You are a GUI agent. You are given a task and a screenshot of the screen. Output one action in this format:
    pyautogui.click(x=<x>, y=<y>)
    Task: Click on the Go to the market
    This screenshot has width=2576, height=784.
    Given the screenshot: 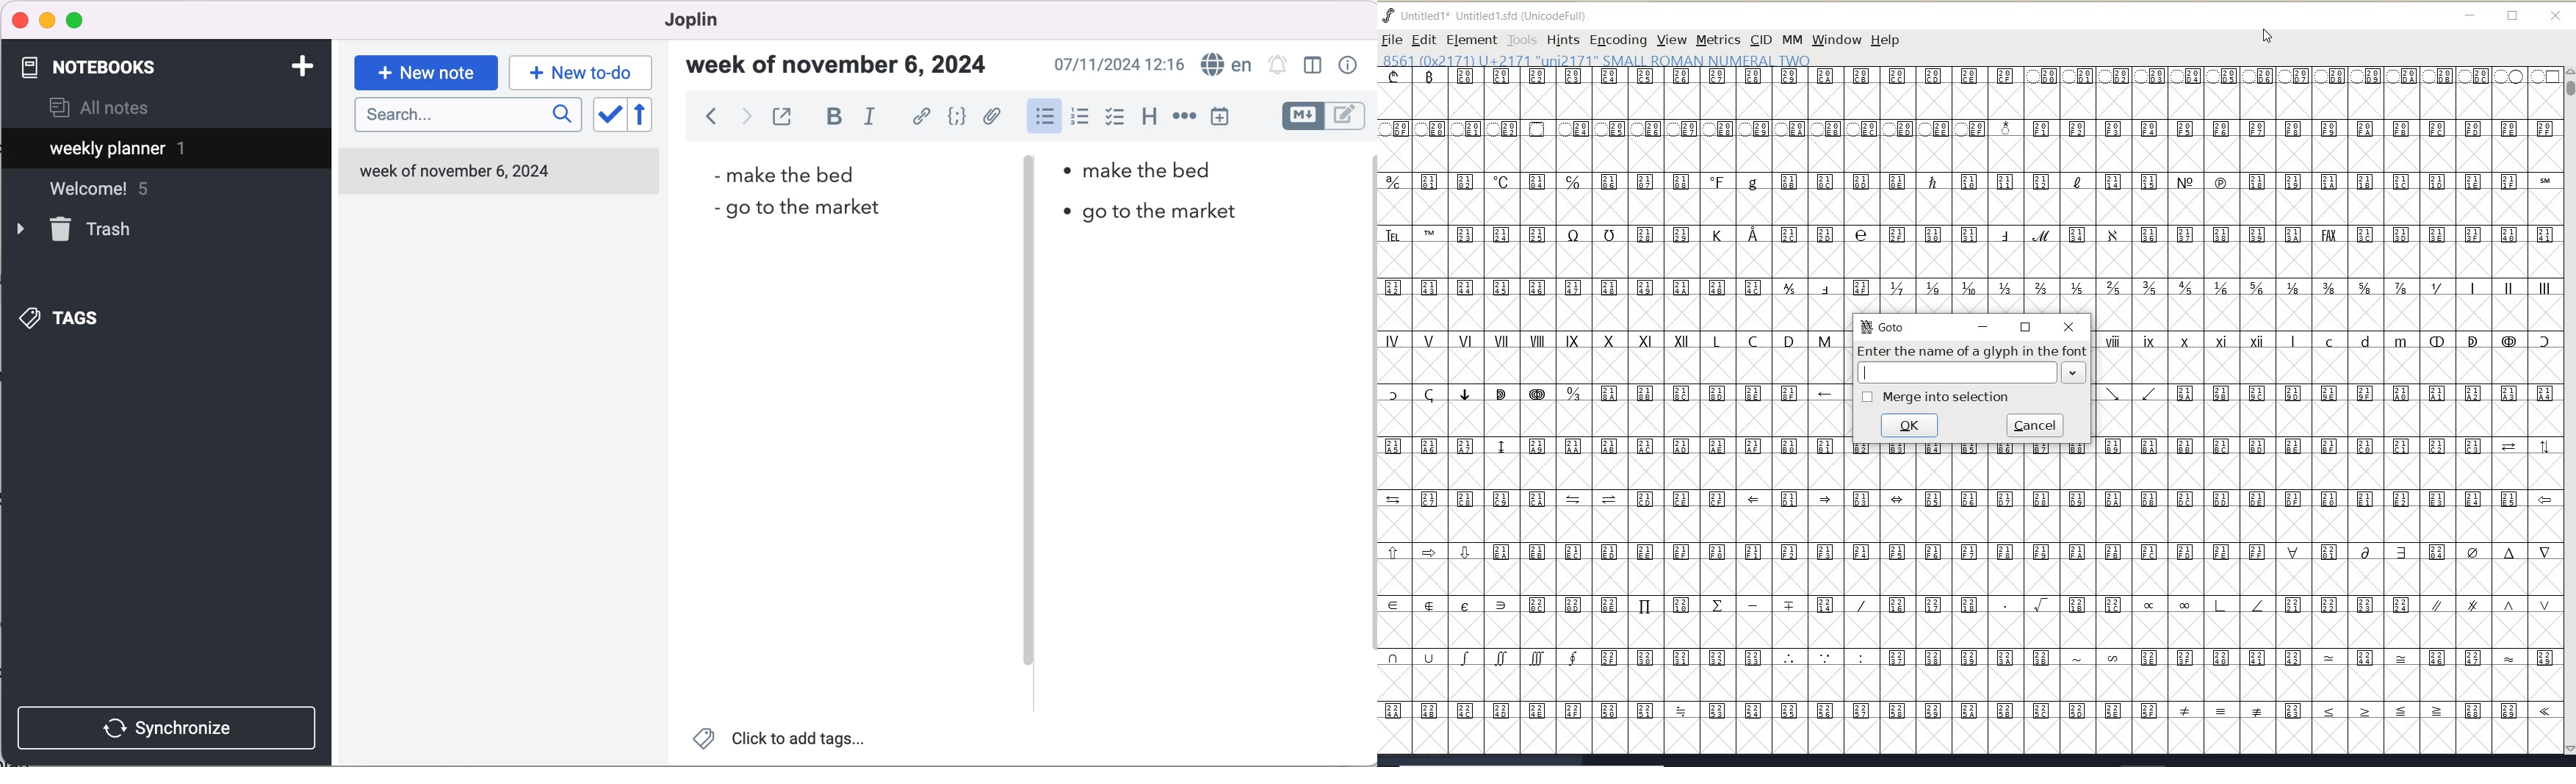 What is the action you would take?
    pyautogui.click(x=794, y=211)
    